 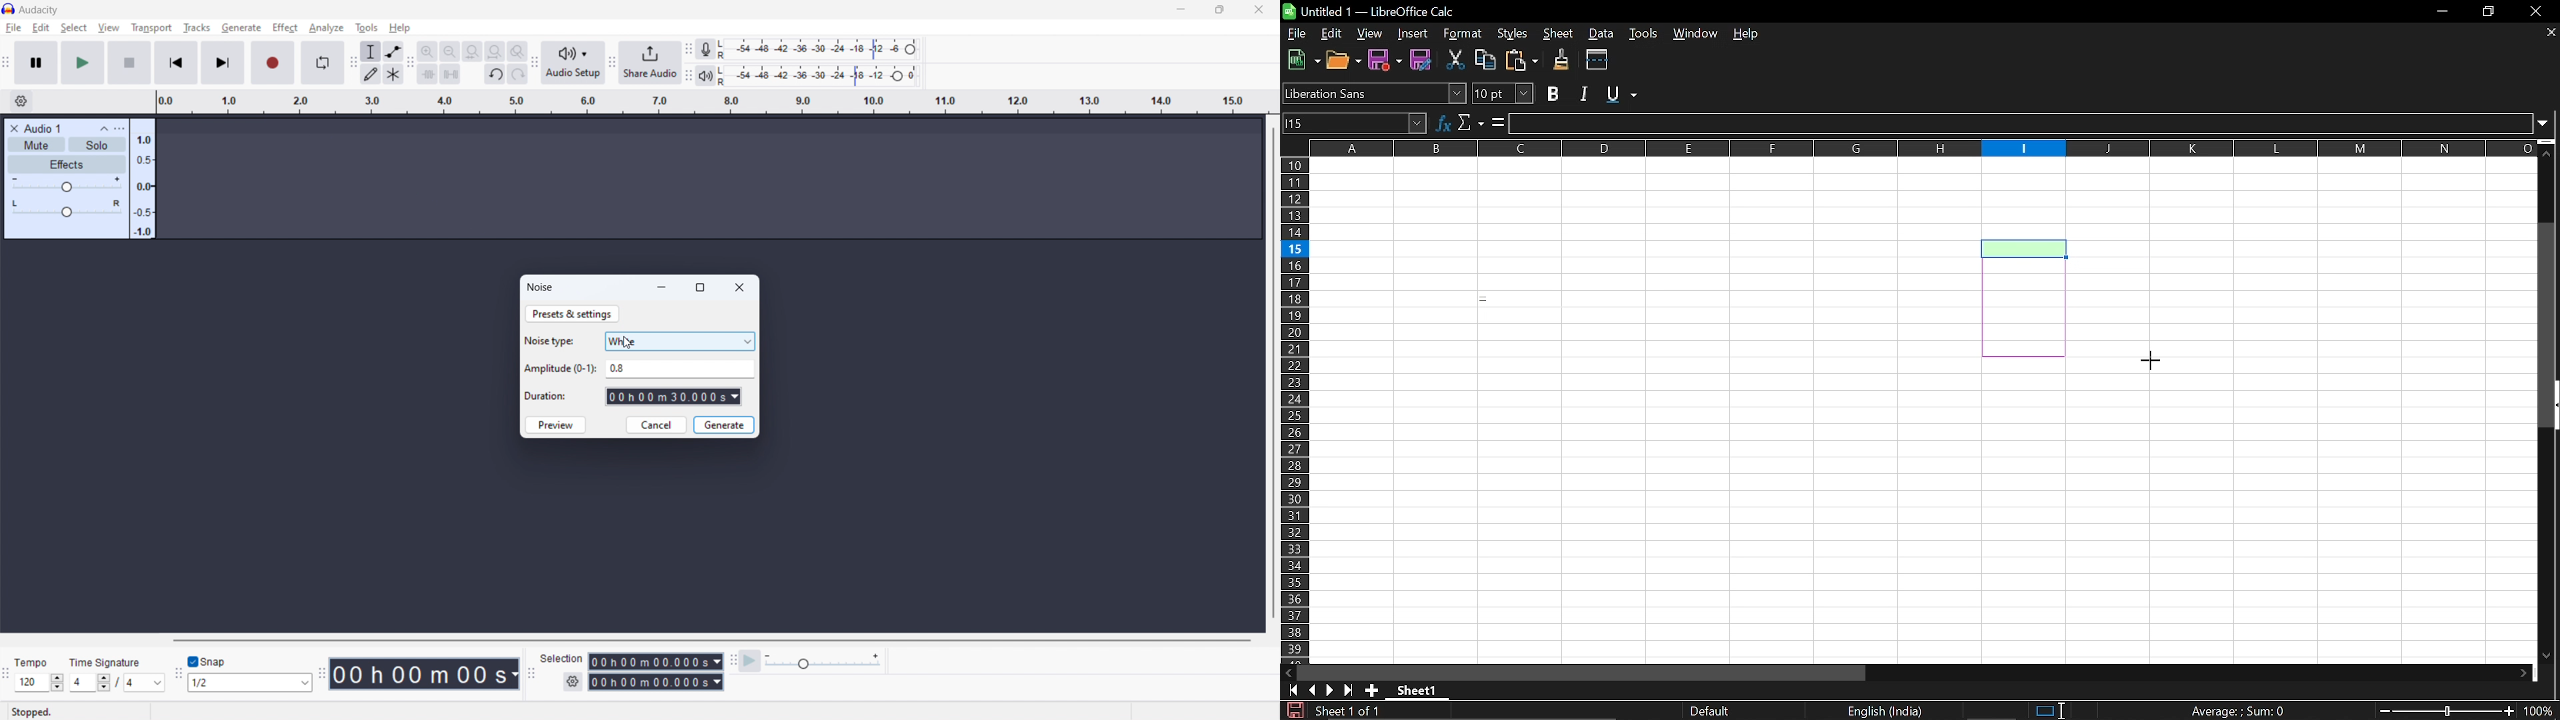 What do you see at coordinates (517, 74) in the screenshot?
I see `redo` at bounding box center [517, 74].